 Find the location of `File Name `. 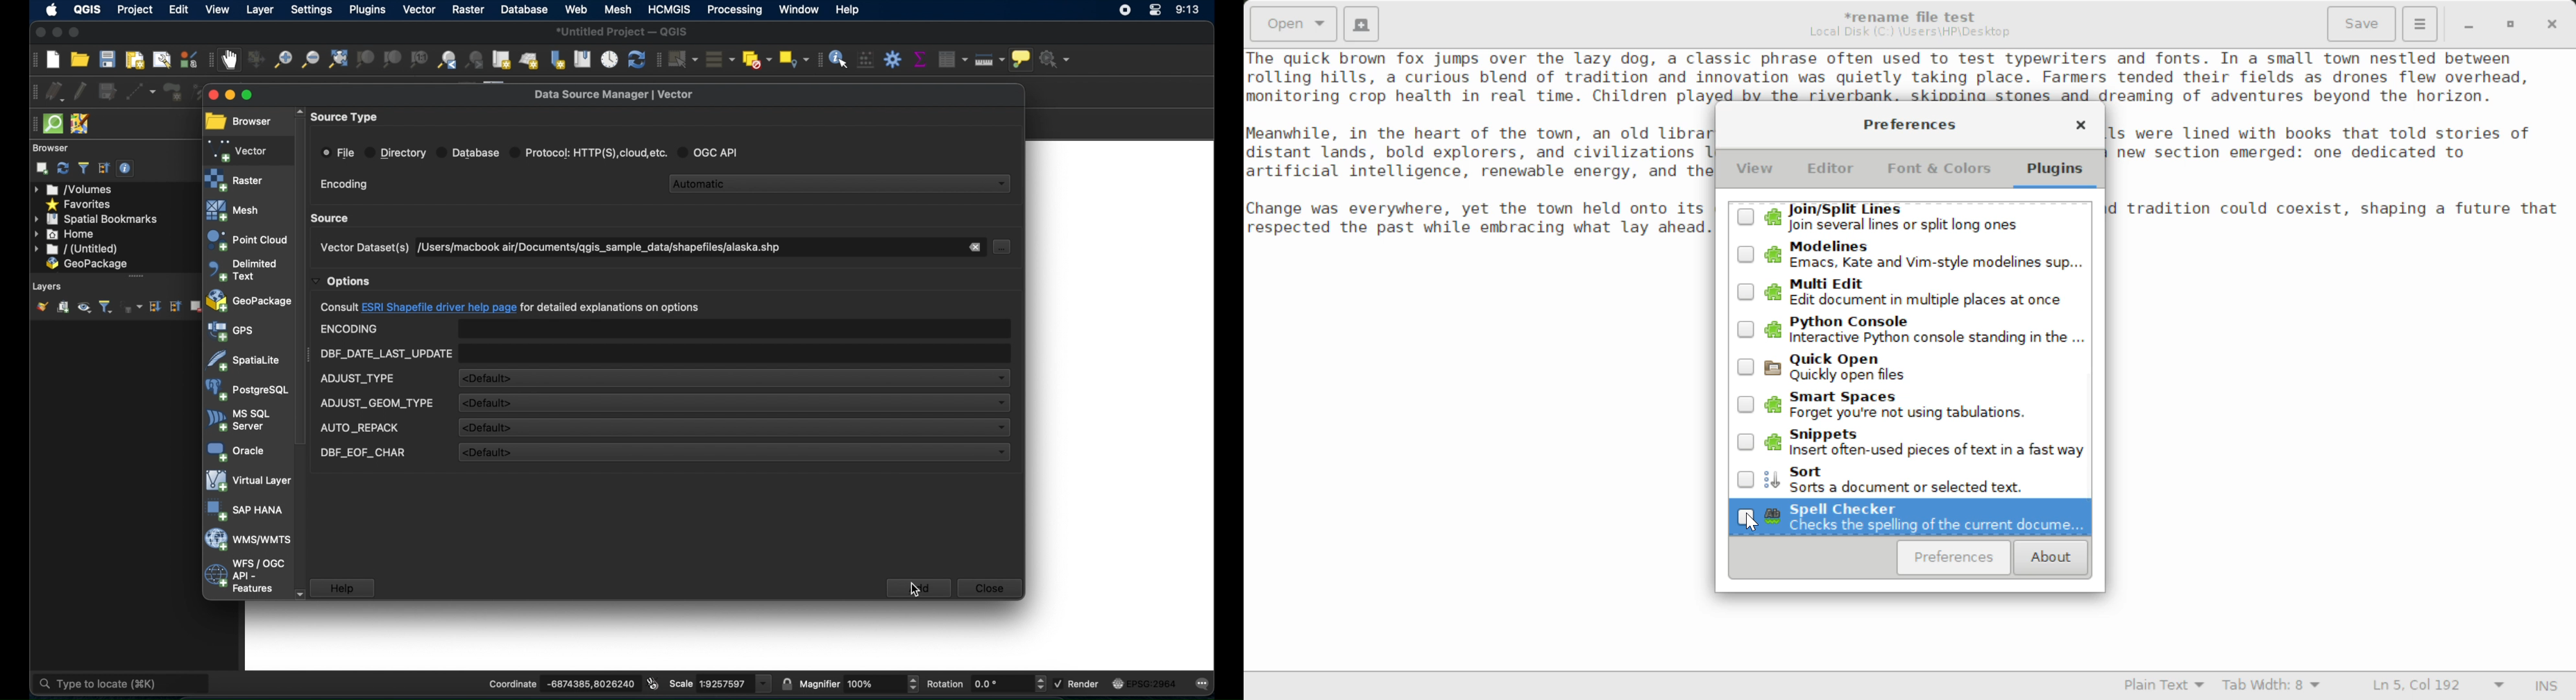

File Name  is located at coordinates (1914, 15).